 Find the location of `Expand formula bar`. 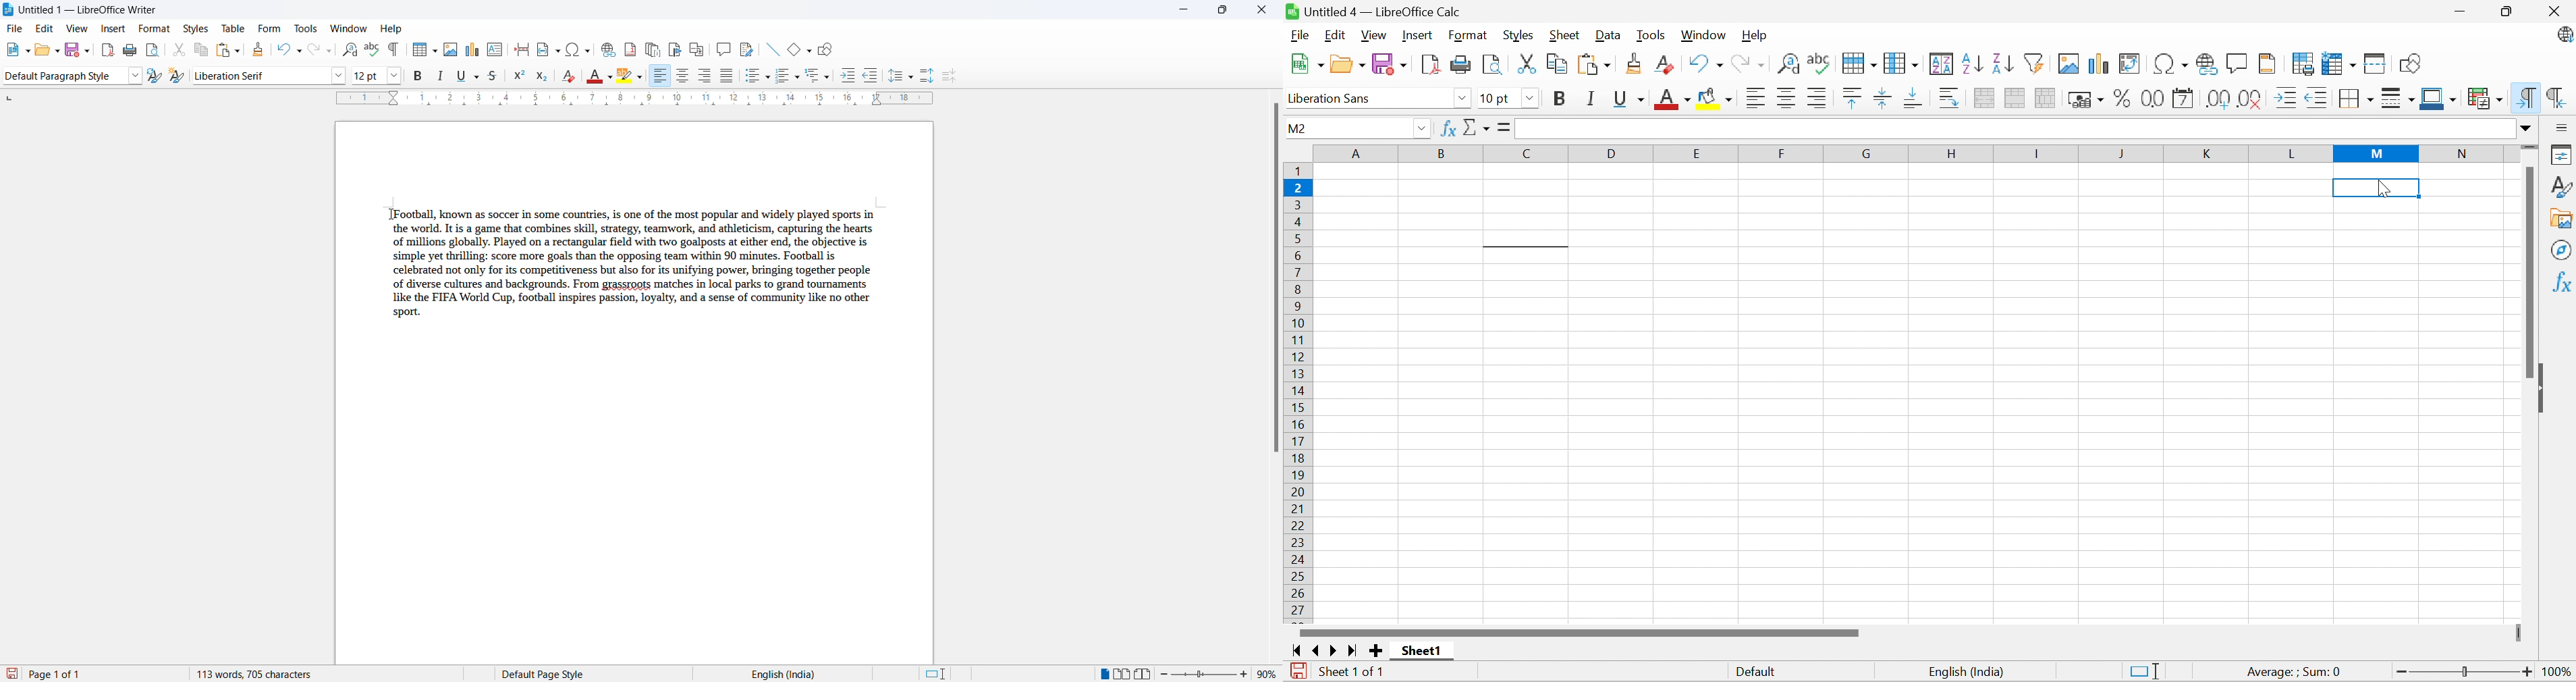

Expand formula bar is located at coordinates (2527, 128).